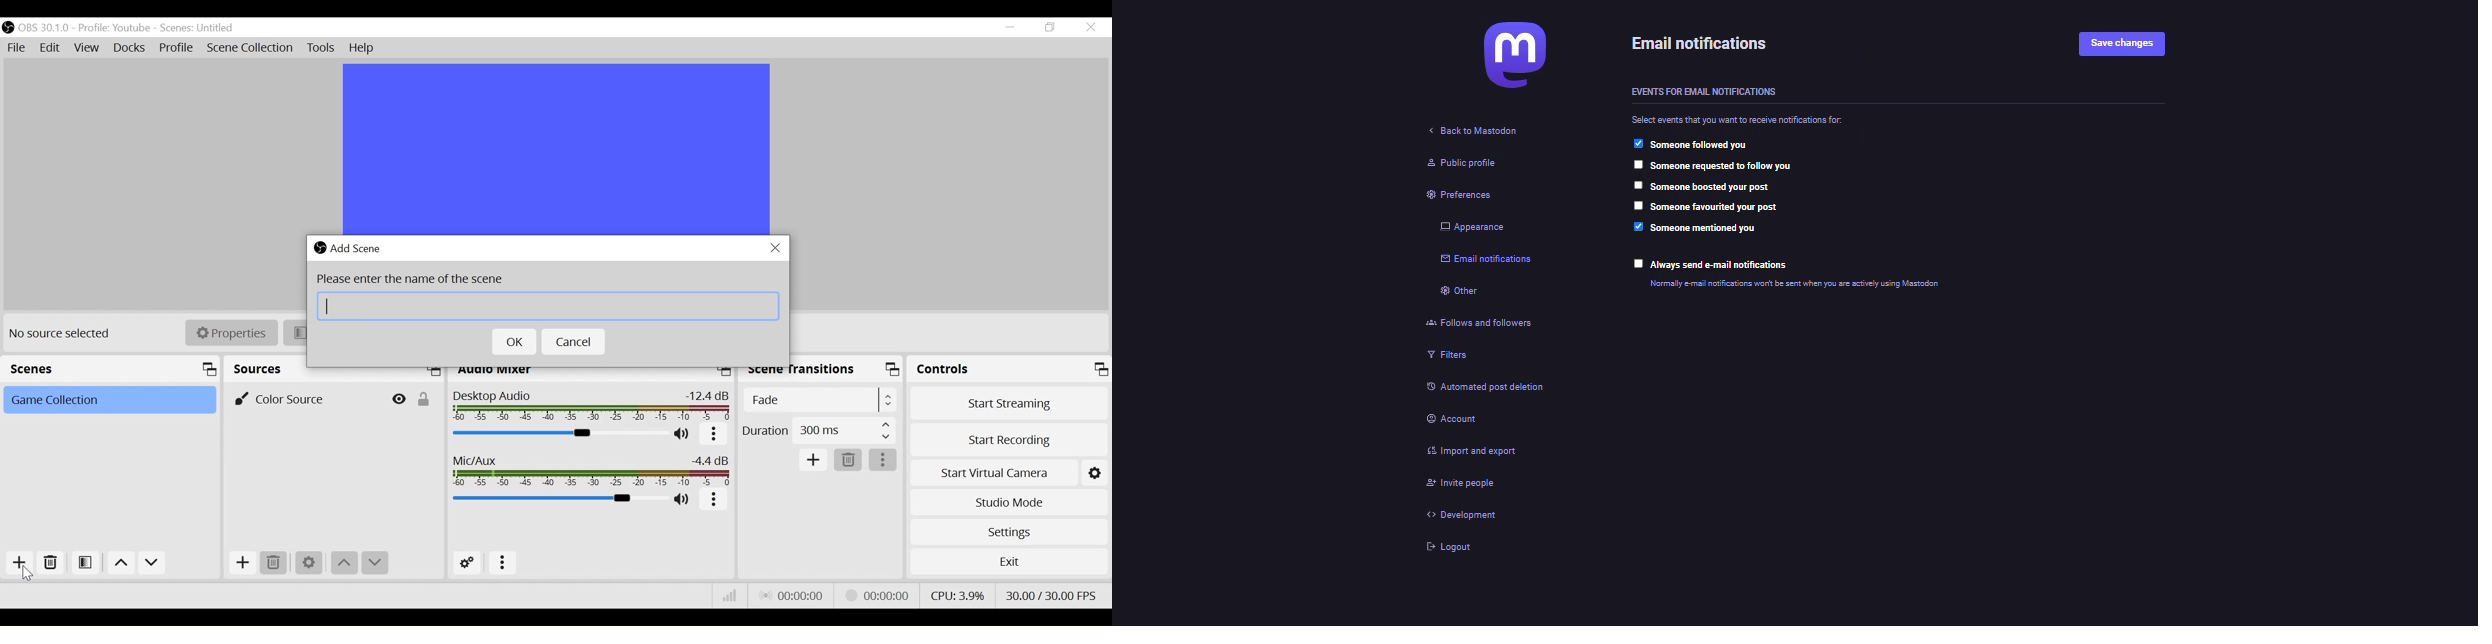  What do you see at coordinates (1475, 326) in the screenshot?
I see `follows and followers` at bounding box center [1475, 326].